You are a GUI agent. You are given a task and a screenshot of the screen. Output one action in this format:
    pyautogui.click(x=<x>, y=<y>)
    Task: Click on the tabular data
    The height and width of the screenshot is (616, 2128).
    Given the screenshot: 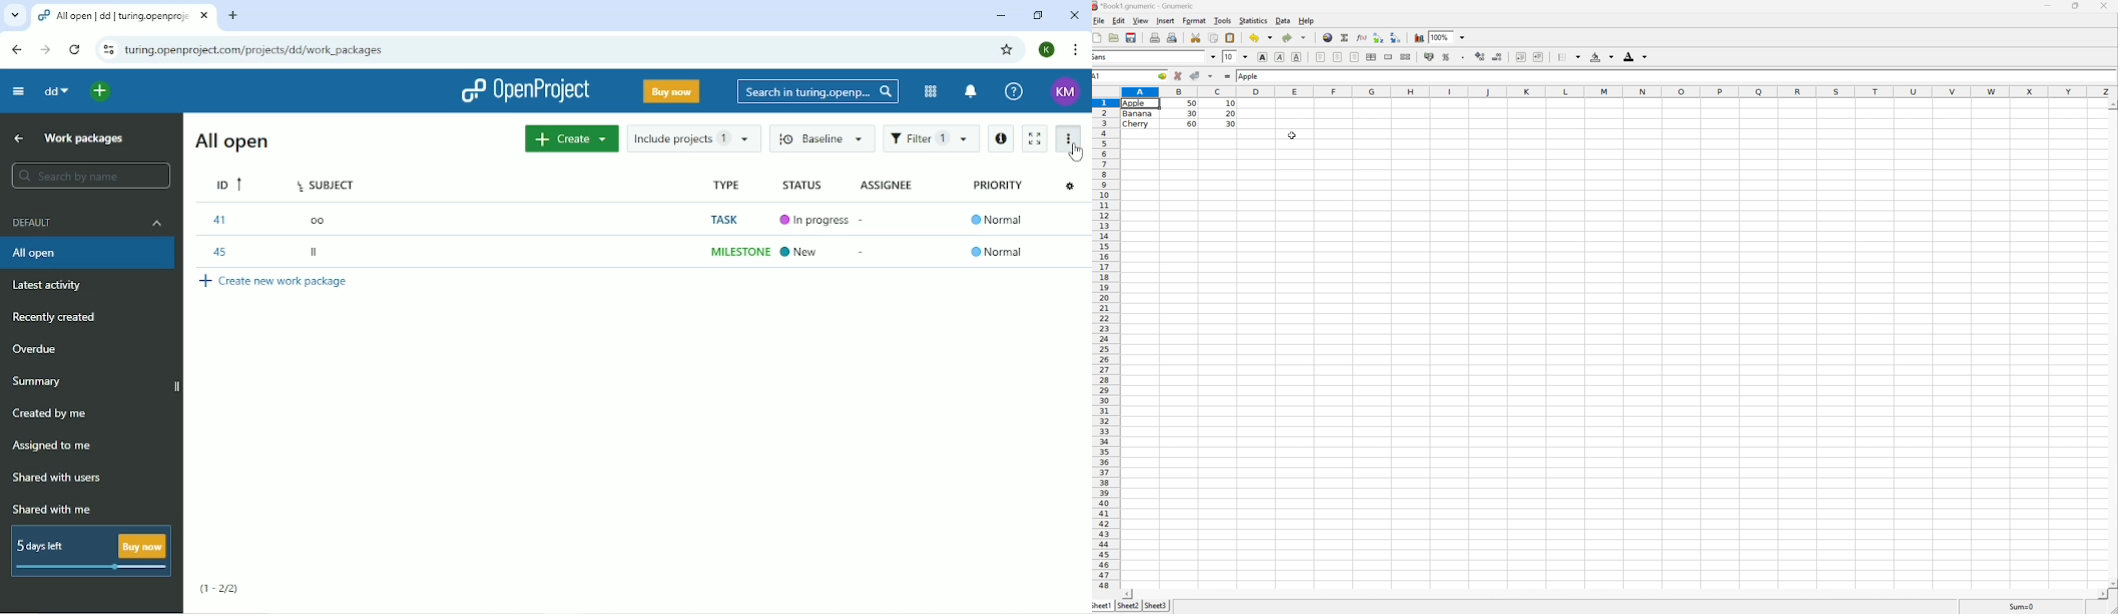 What is the action you would take?
    pyautogui.click(x=1179, y=113)
    